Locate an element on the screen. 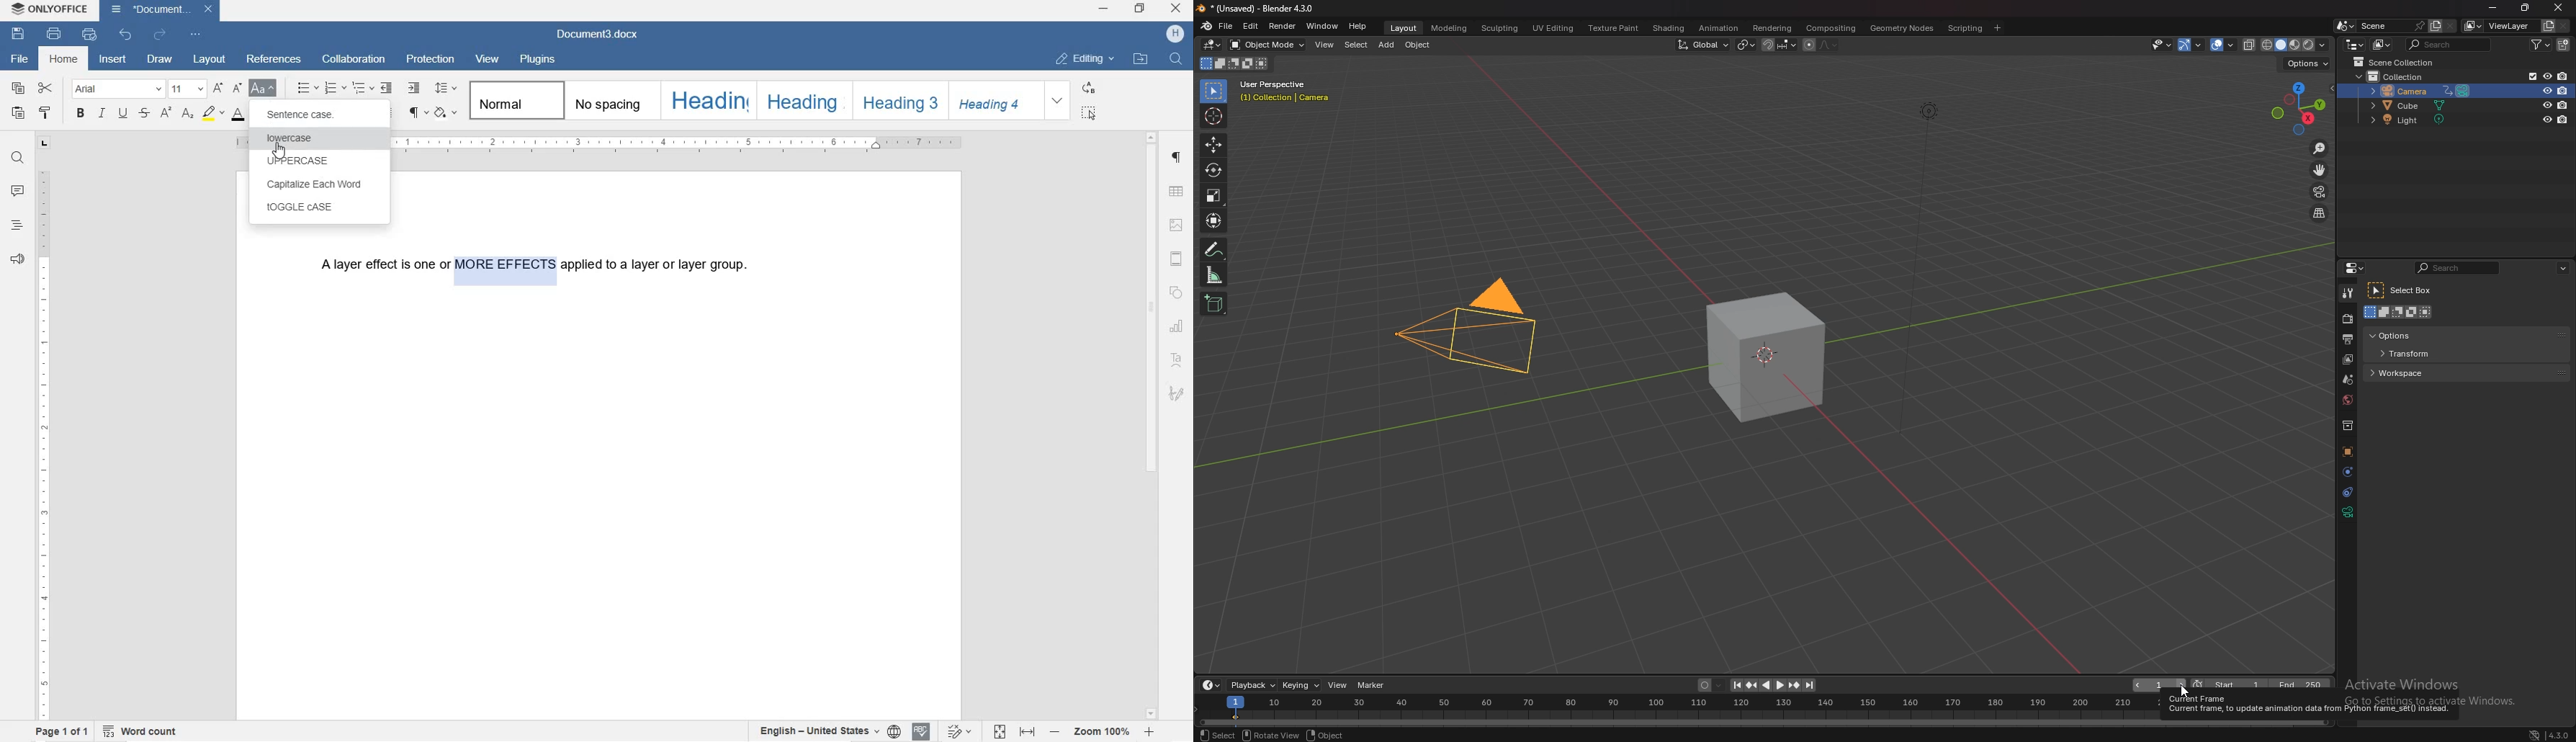 Image resolution: width=2576 pixels, height=756 pixels. COLLABORATION is located at coordinates (354, 58).